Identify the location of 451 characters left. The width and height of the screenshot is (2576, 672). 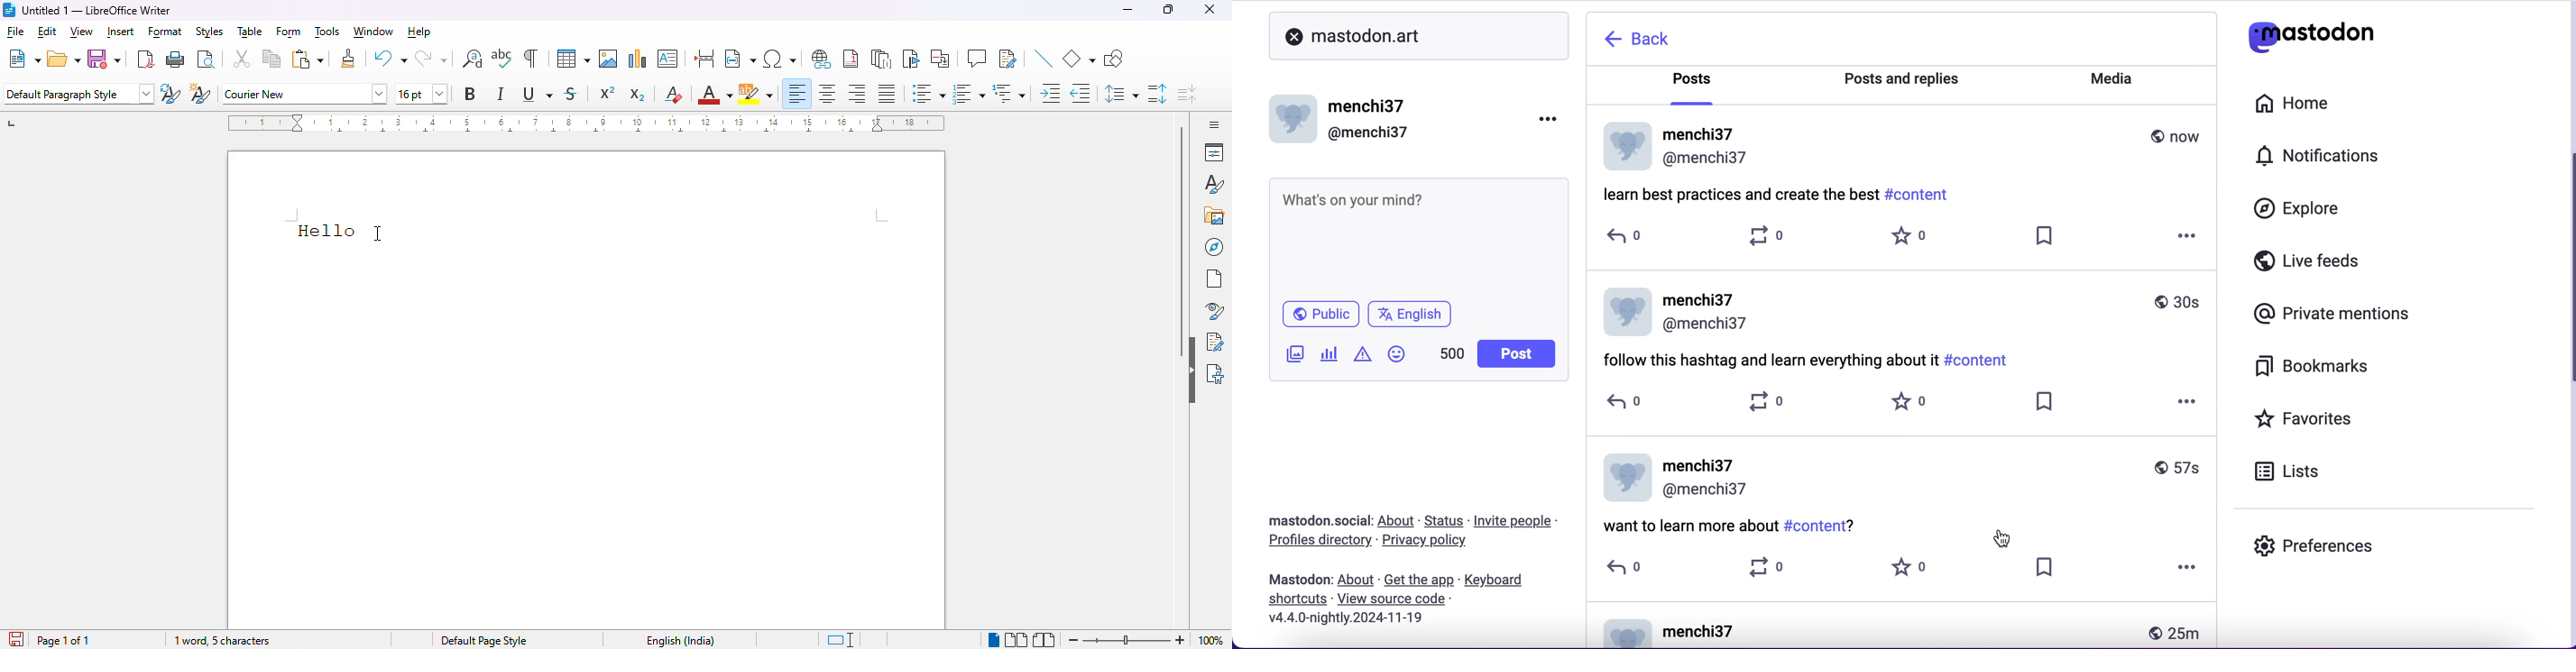
(1452, 357).